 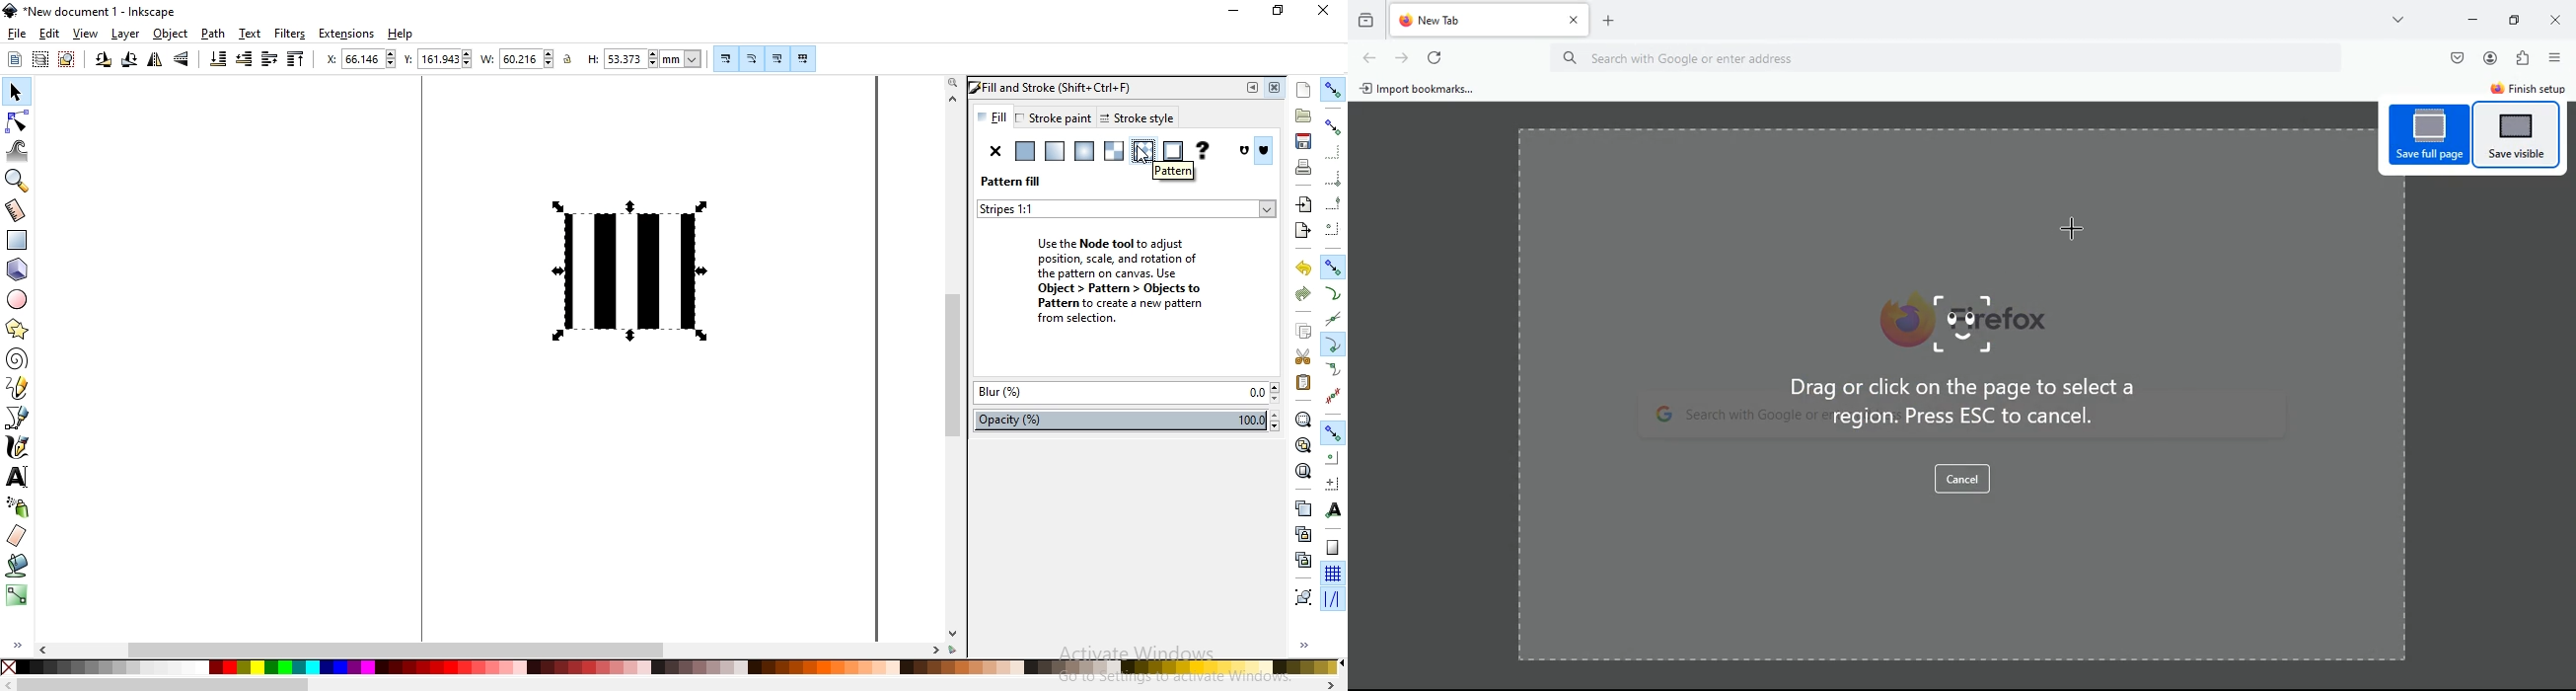 I want to click on snap to edges of bounding box, so click(x=1331, y=151).